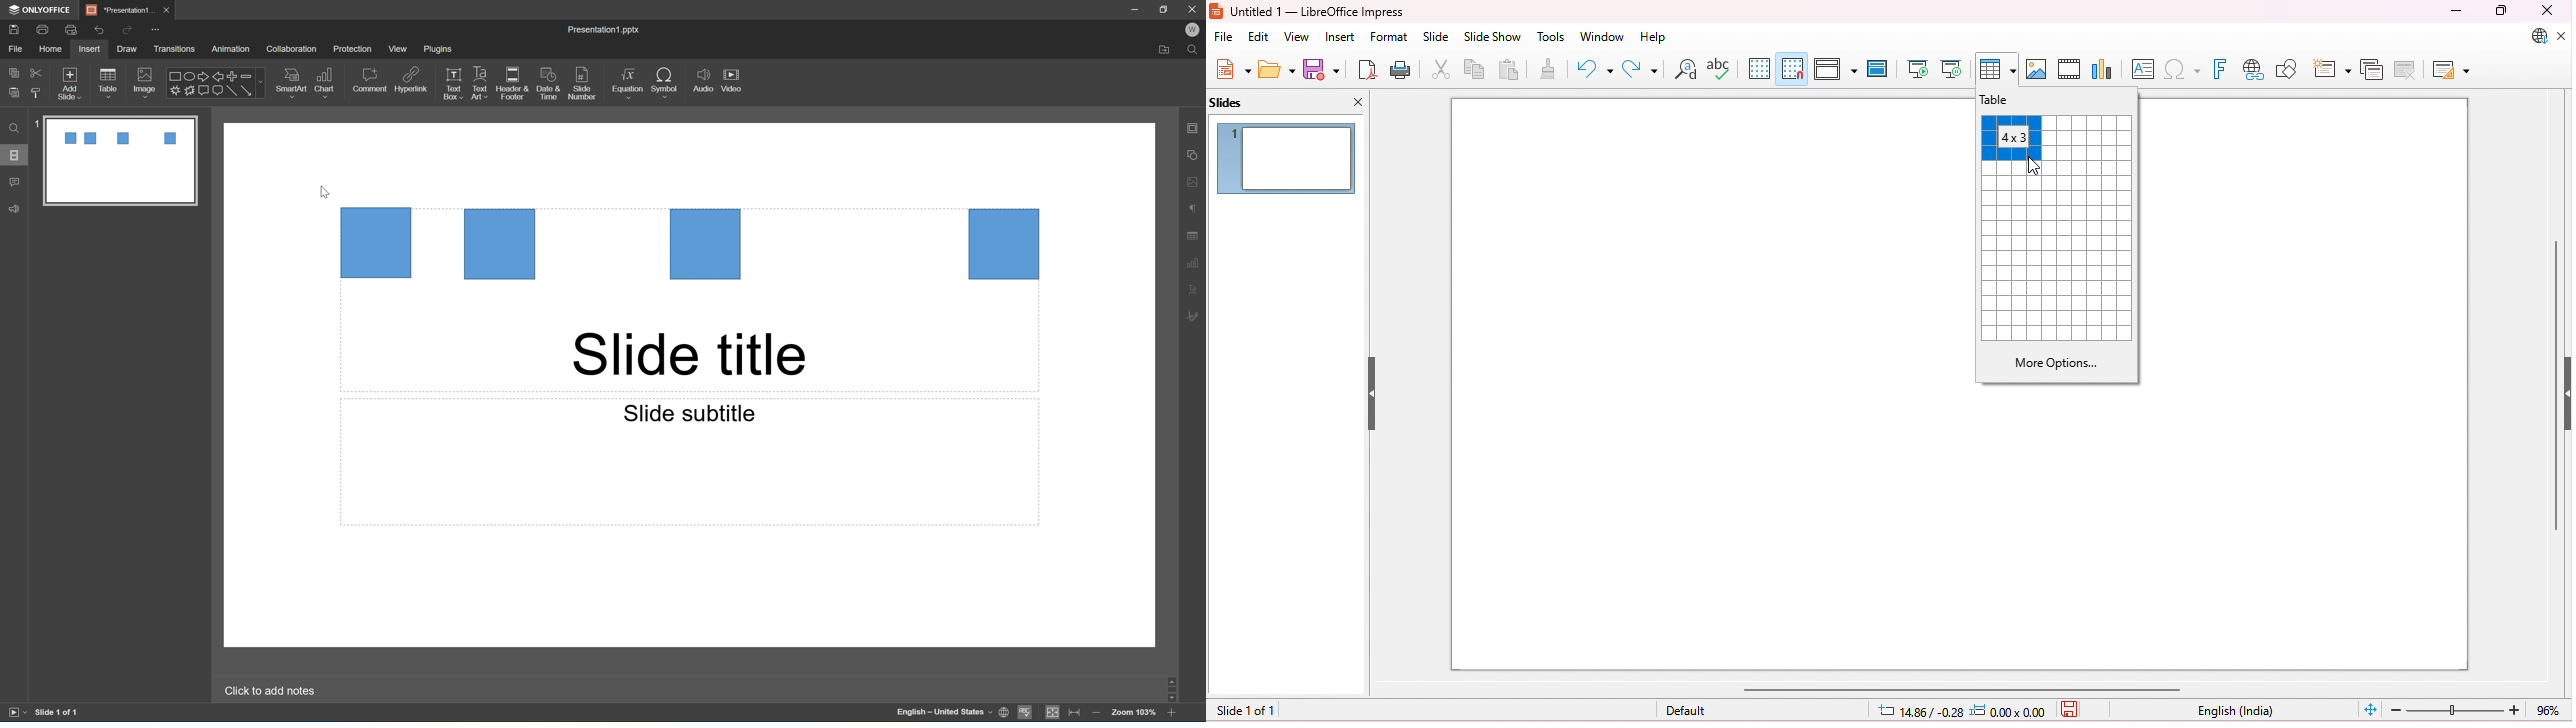 Image resolution: width=2576 pixels, height=728 pixels. Describe the element at coordinates (113, 160) in the screenshot. I see `slide 1` at that location.